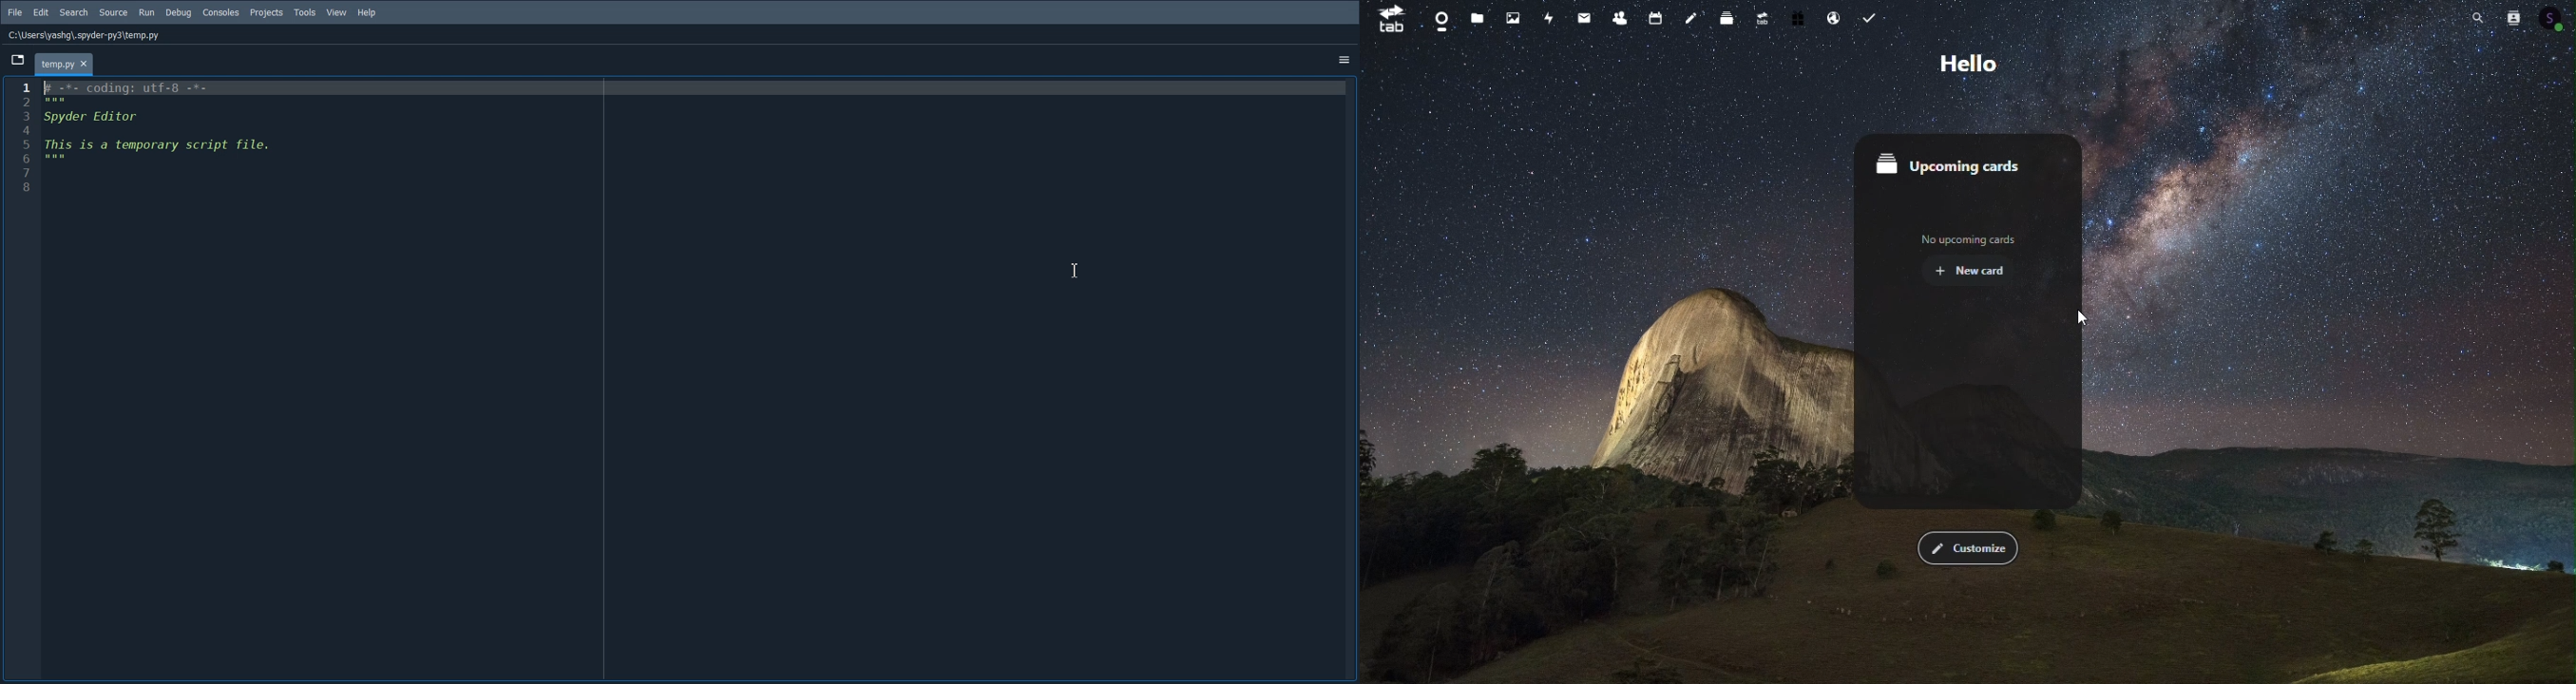 Image resolution: width=2576 pixels, height=700 pixels. I want to click on Activity, so click(1550, 17).